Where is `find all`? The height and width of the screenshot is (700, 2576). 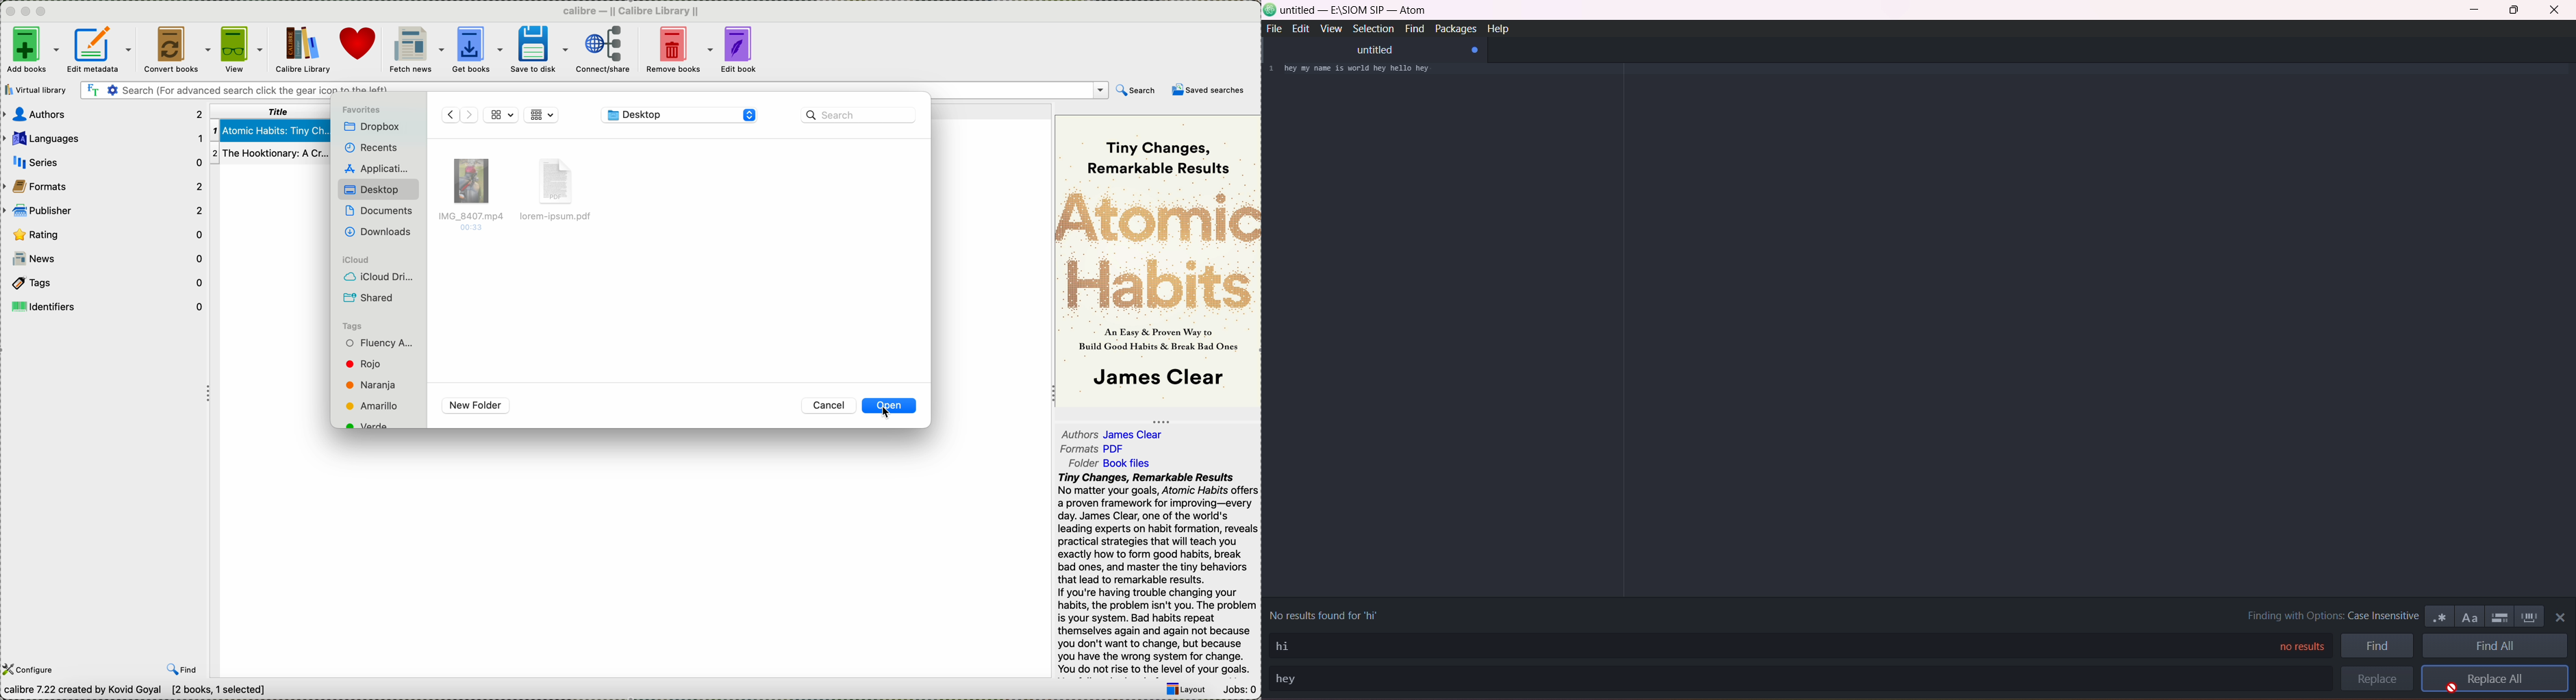
find all is located at coordinates (2497, 646).